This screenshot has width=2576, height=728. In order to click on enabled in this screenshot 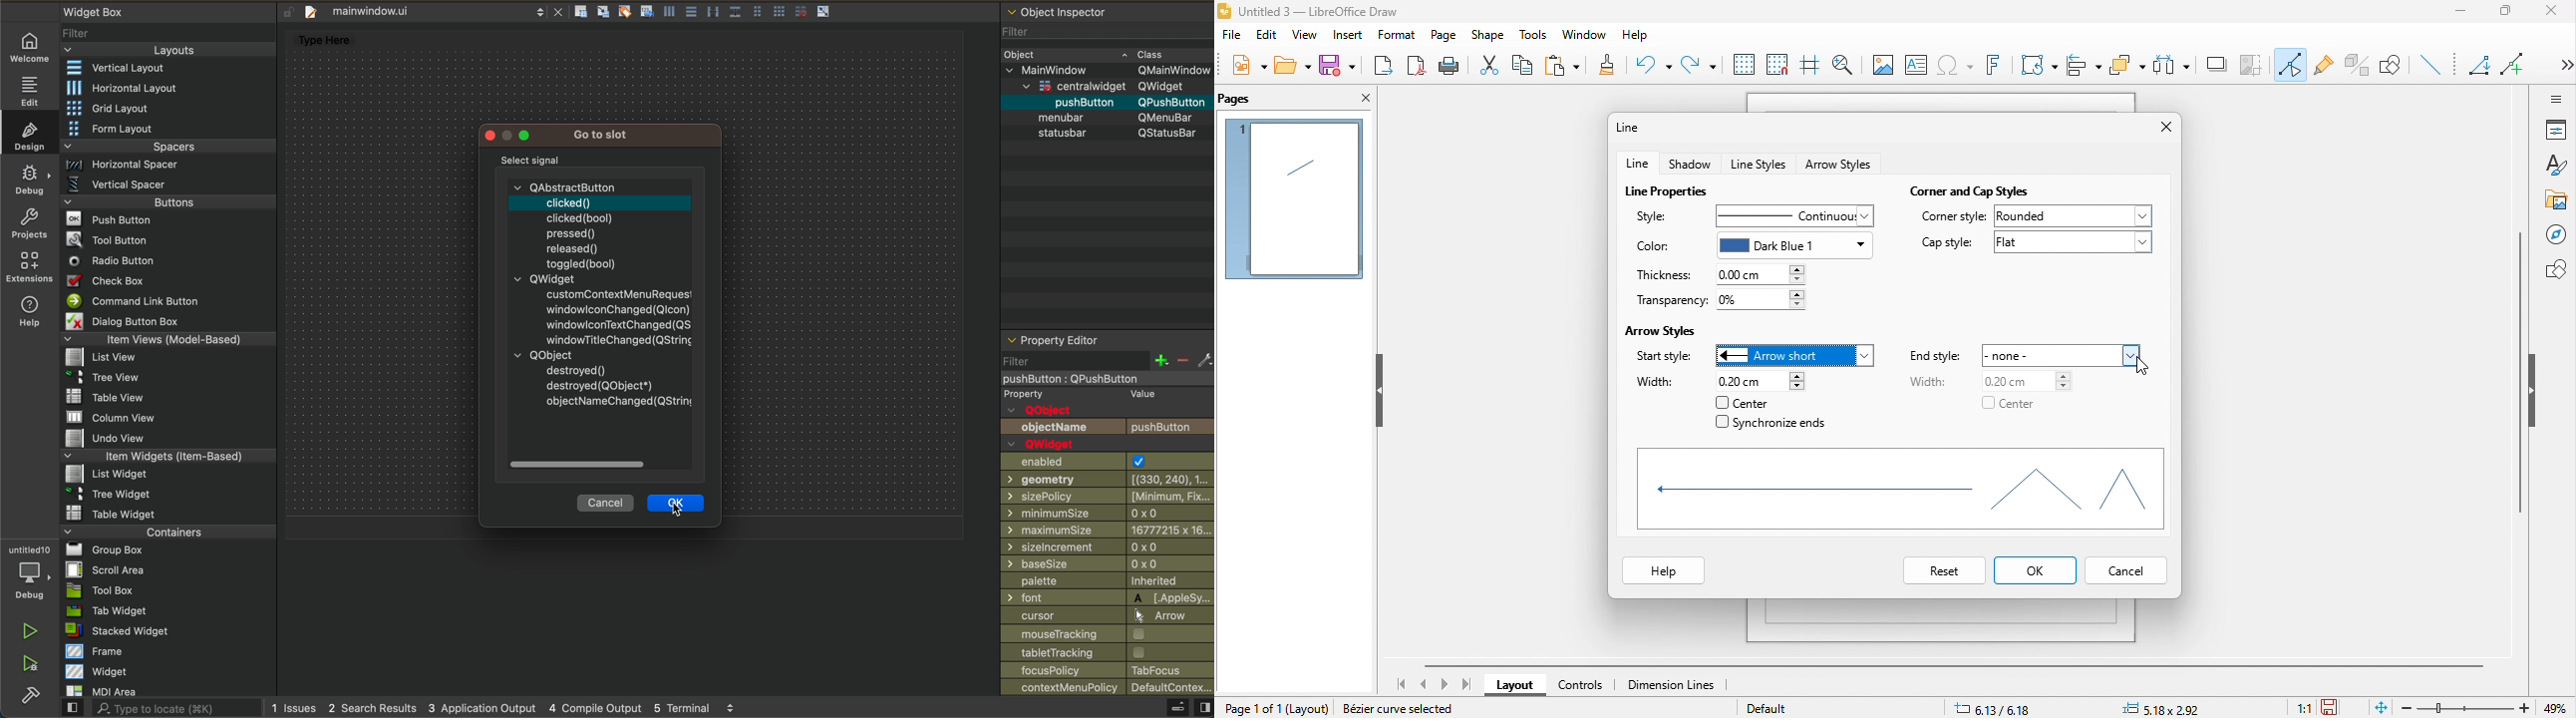, I will do `click(1106, 461)`.